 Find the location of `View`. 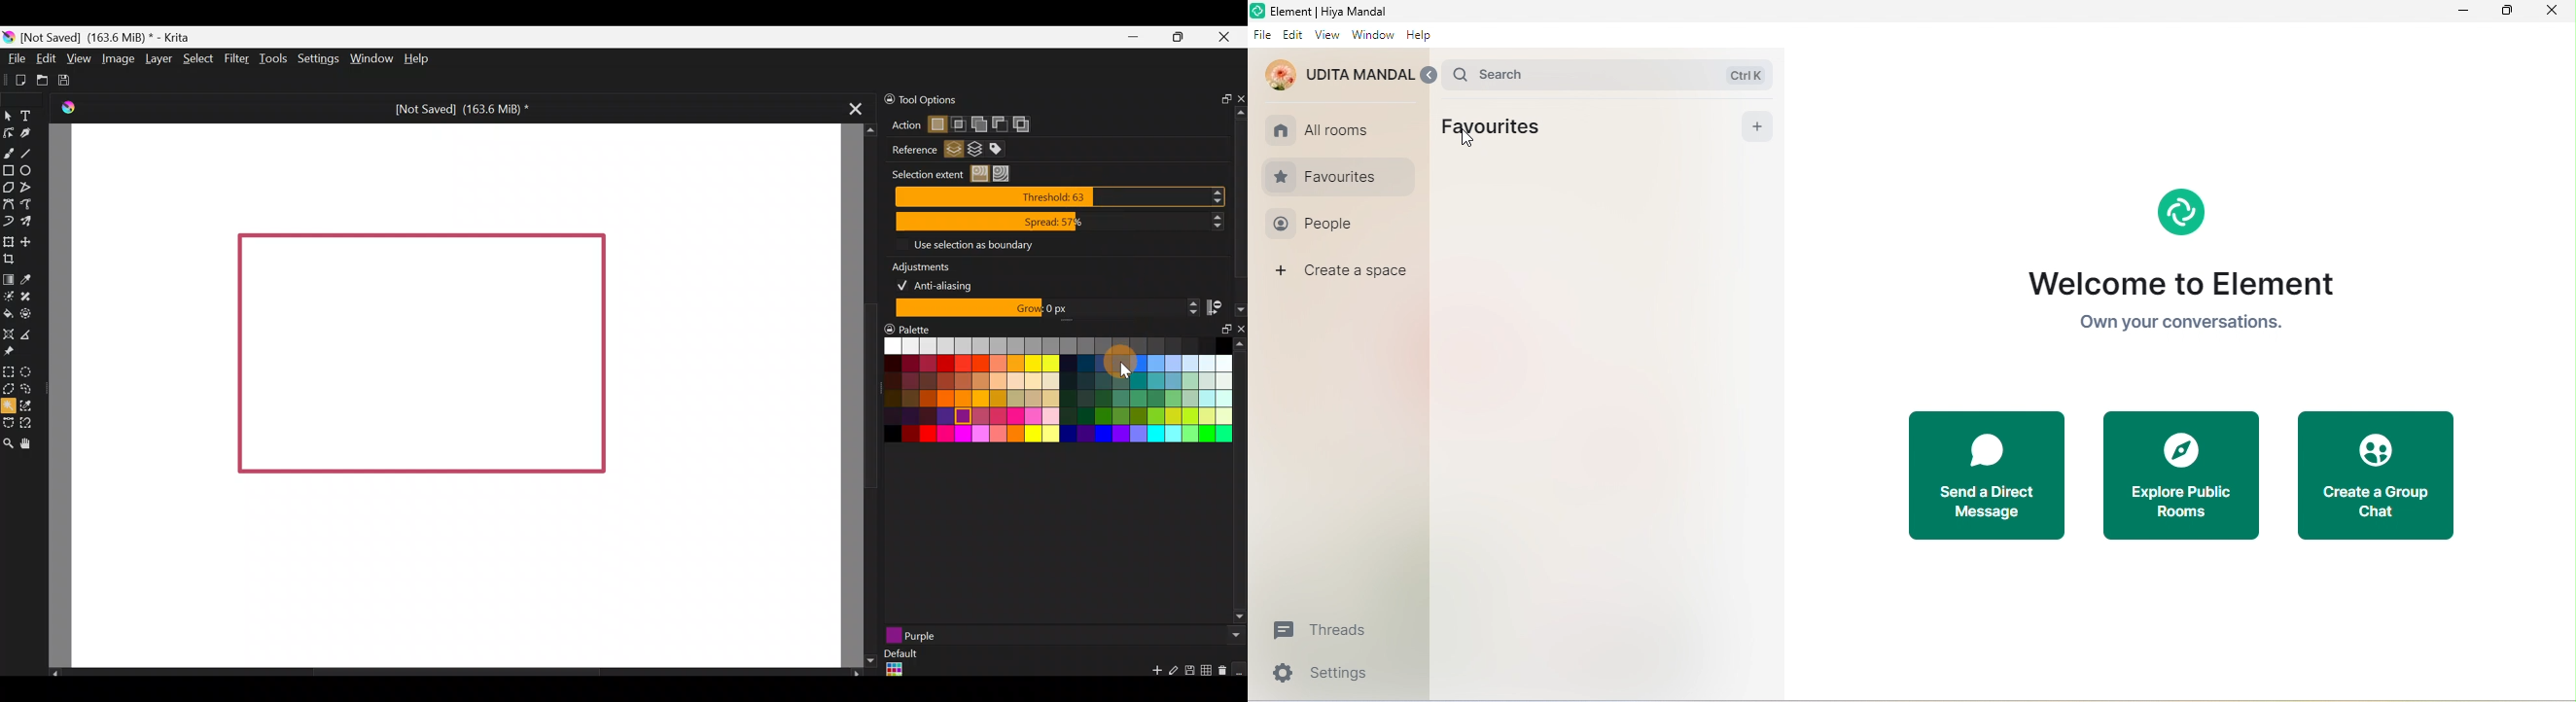

View is located at coordinates (78, 57).